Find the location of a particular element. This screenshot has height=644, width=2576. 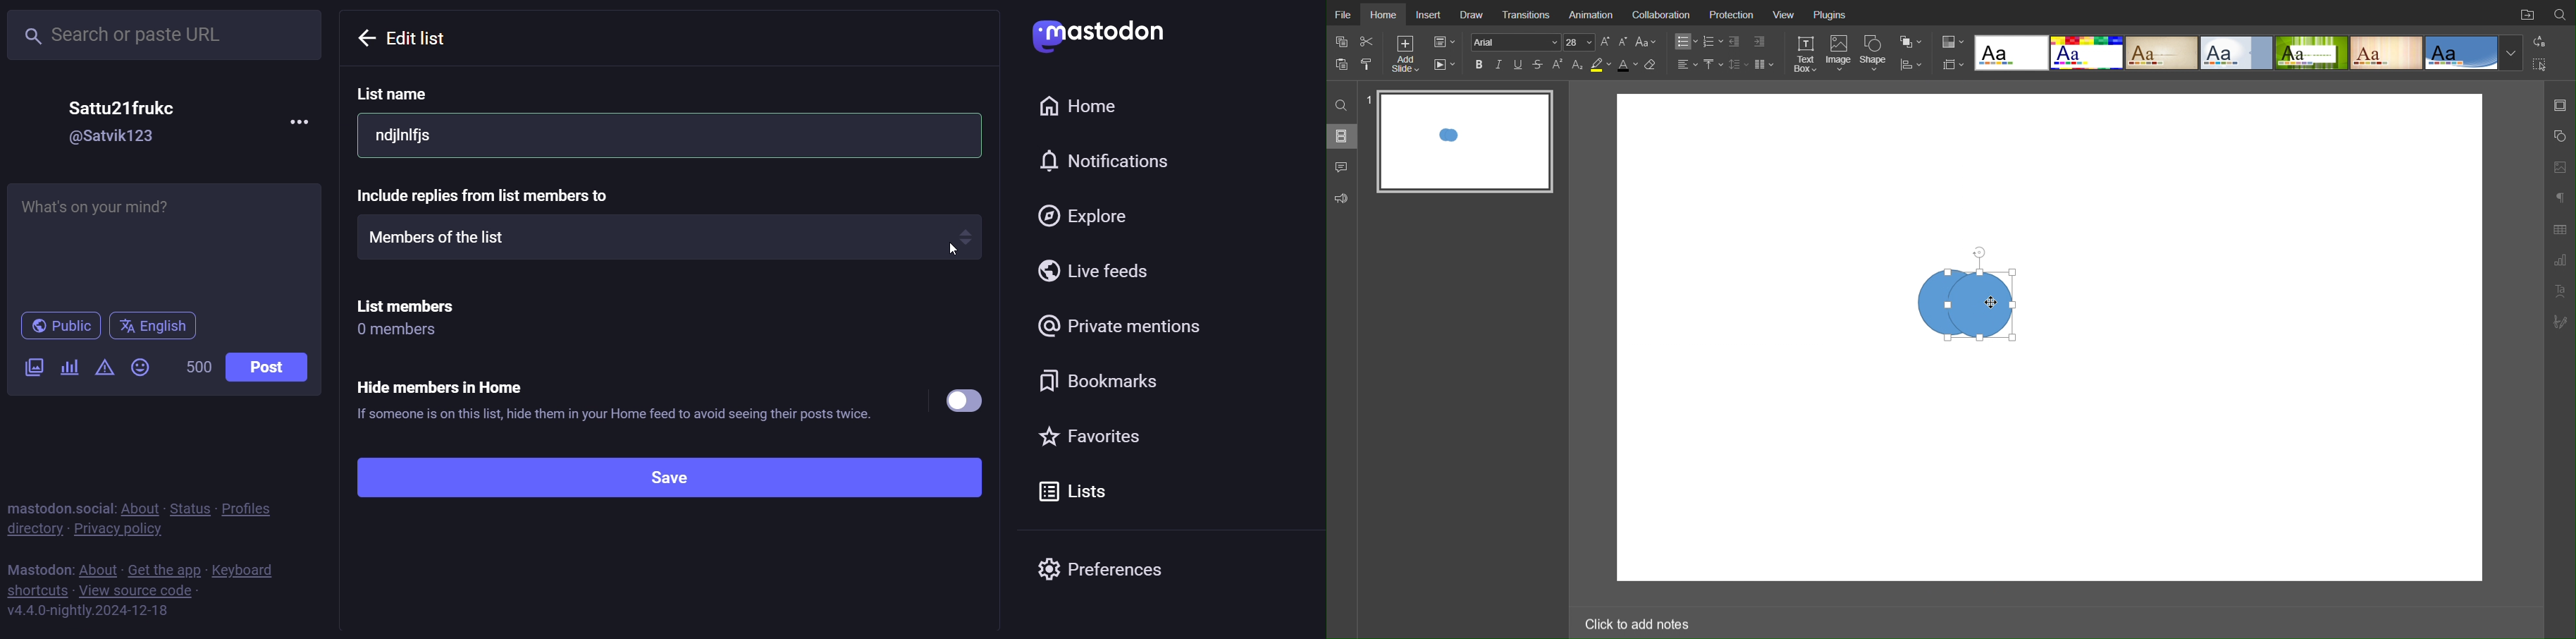

Comments is located at coordinates (1343, 167).